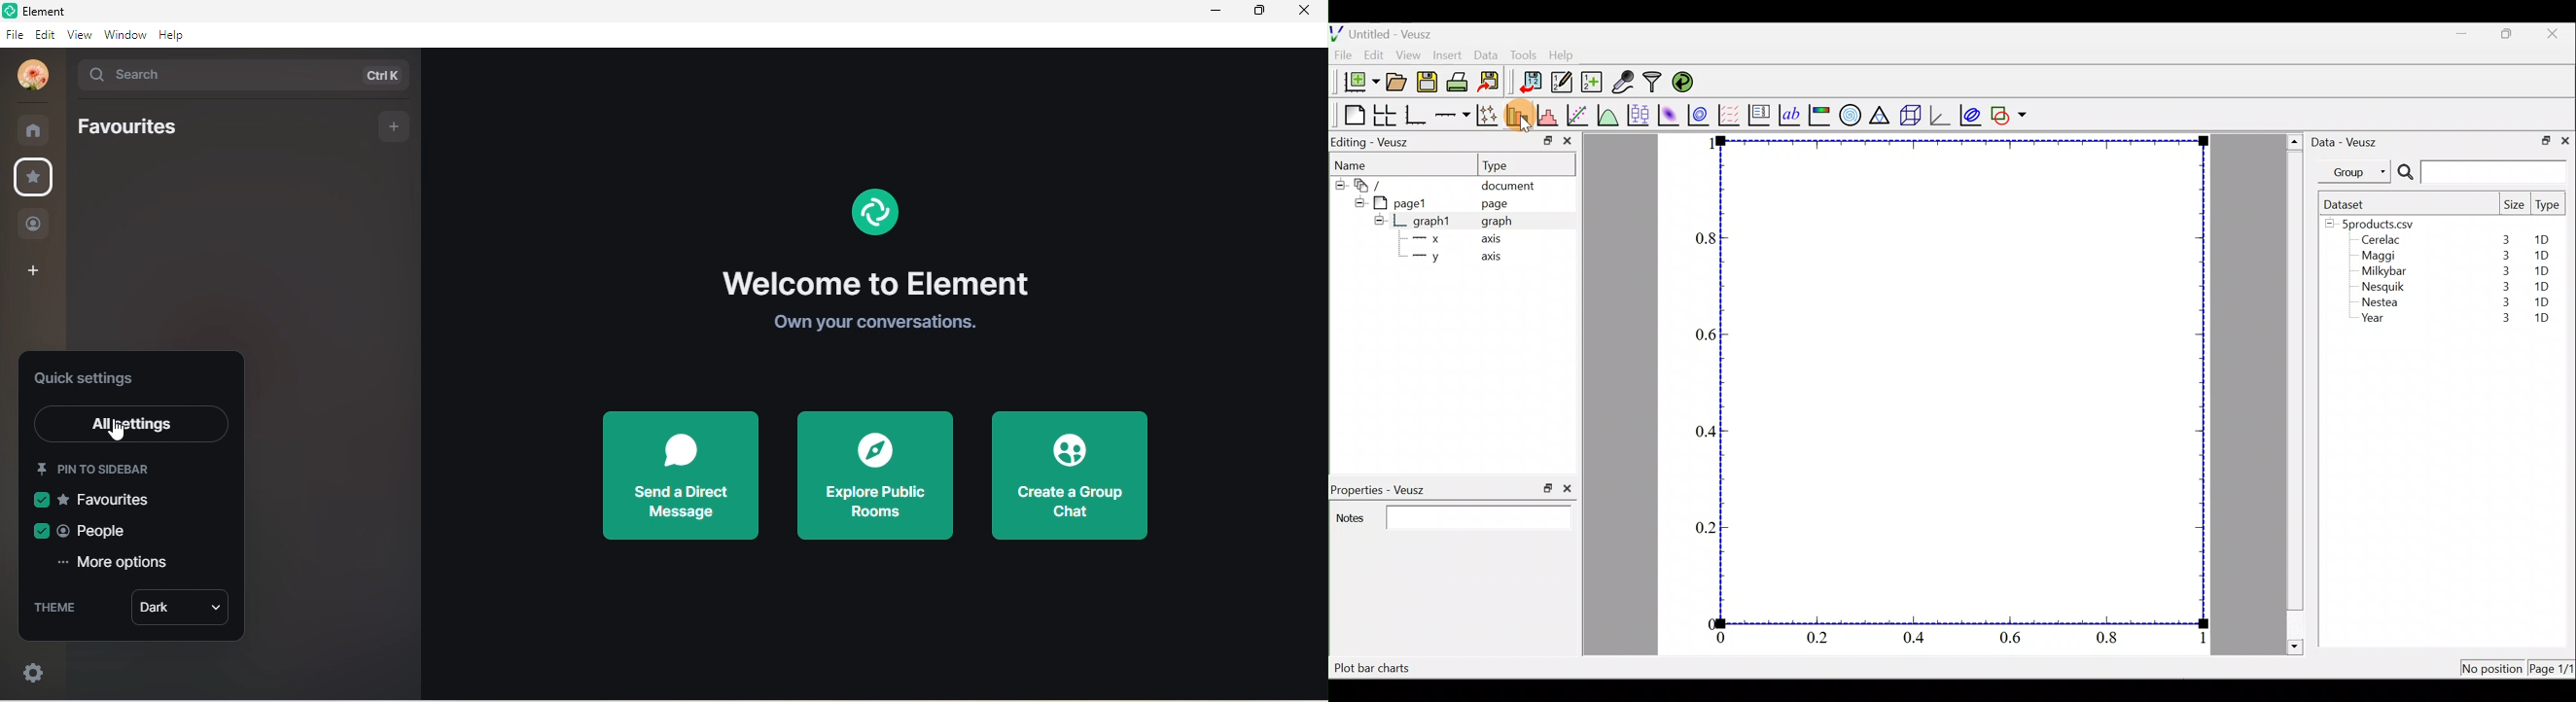 The height and width of the screenshot is (728, 2576). I want to click on 1D, so click(2539, 270).